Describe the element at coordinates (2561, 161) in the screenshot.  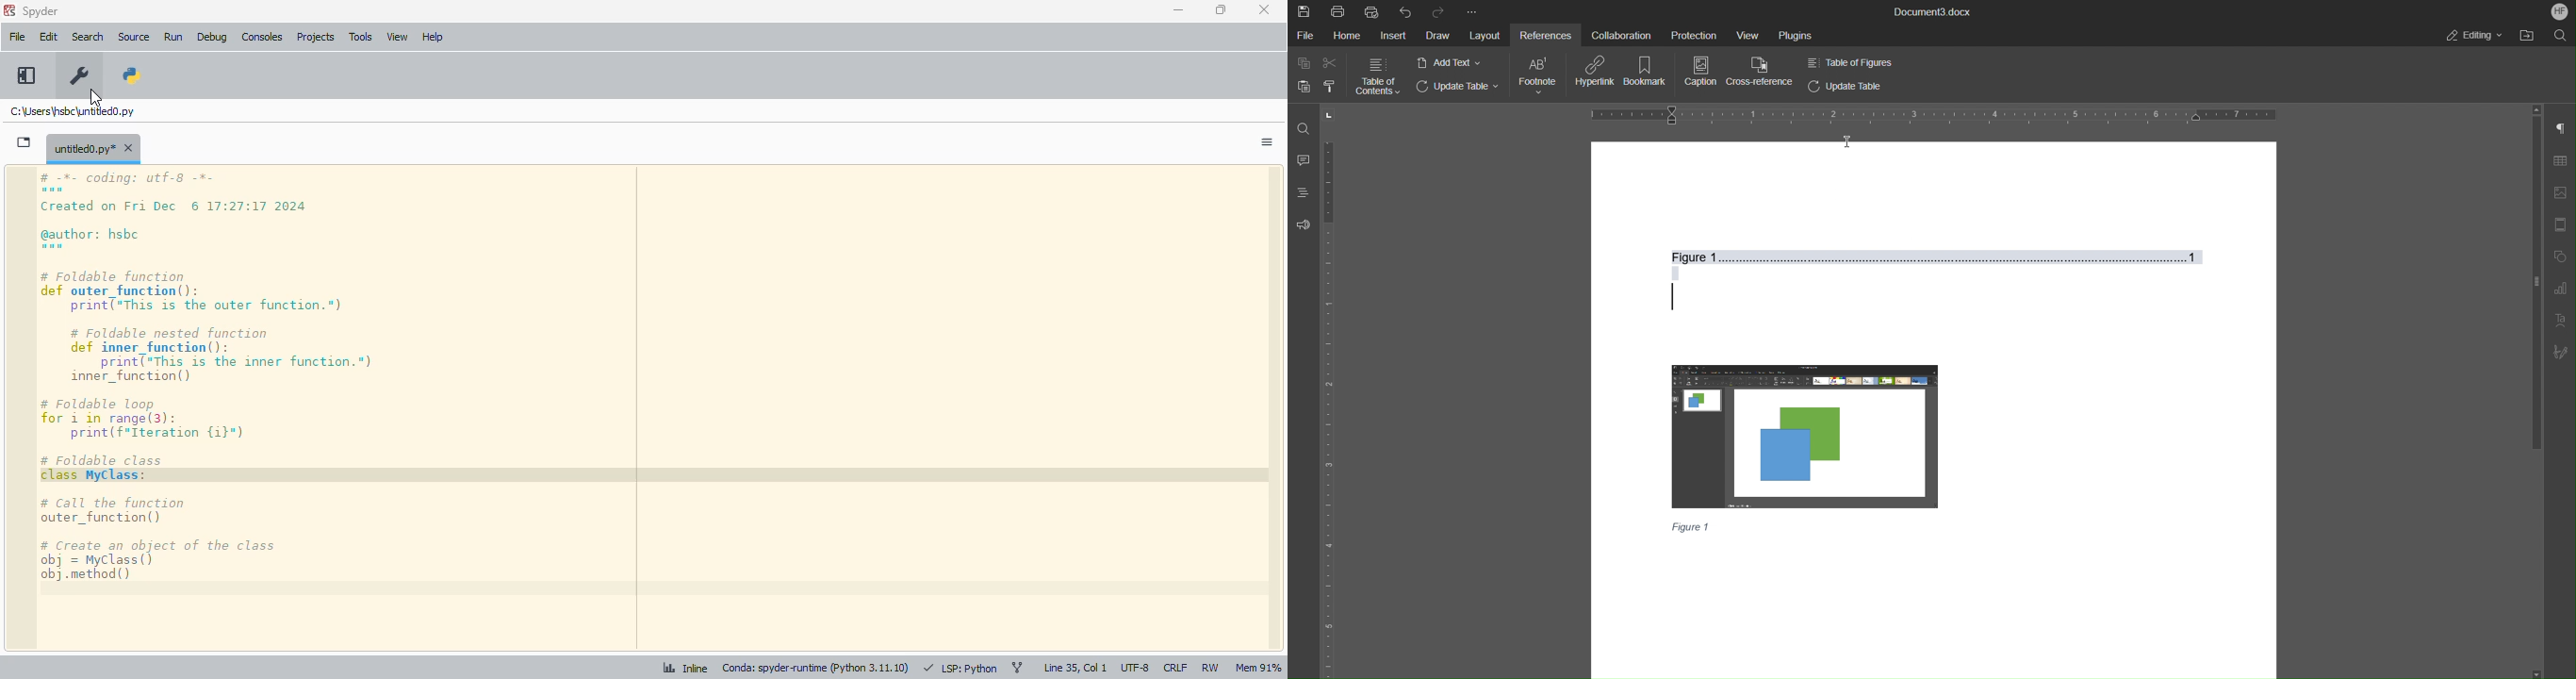
I see `Table Settings` at that location.